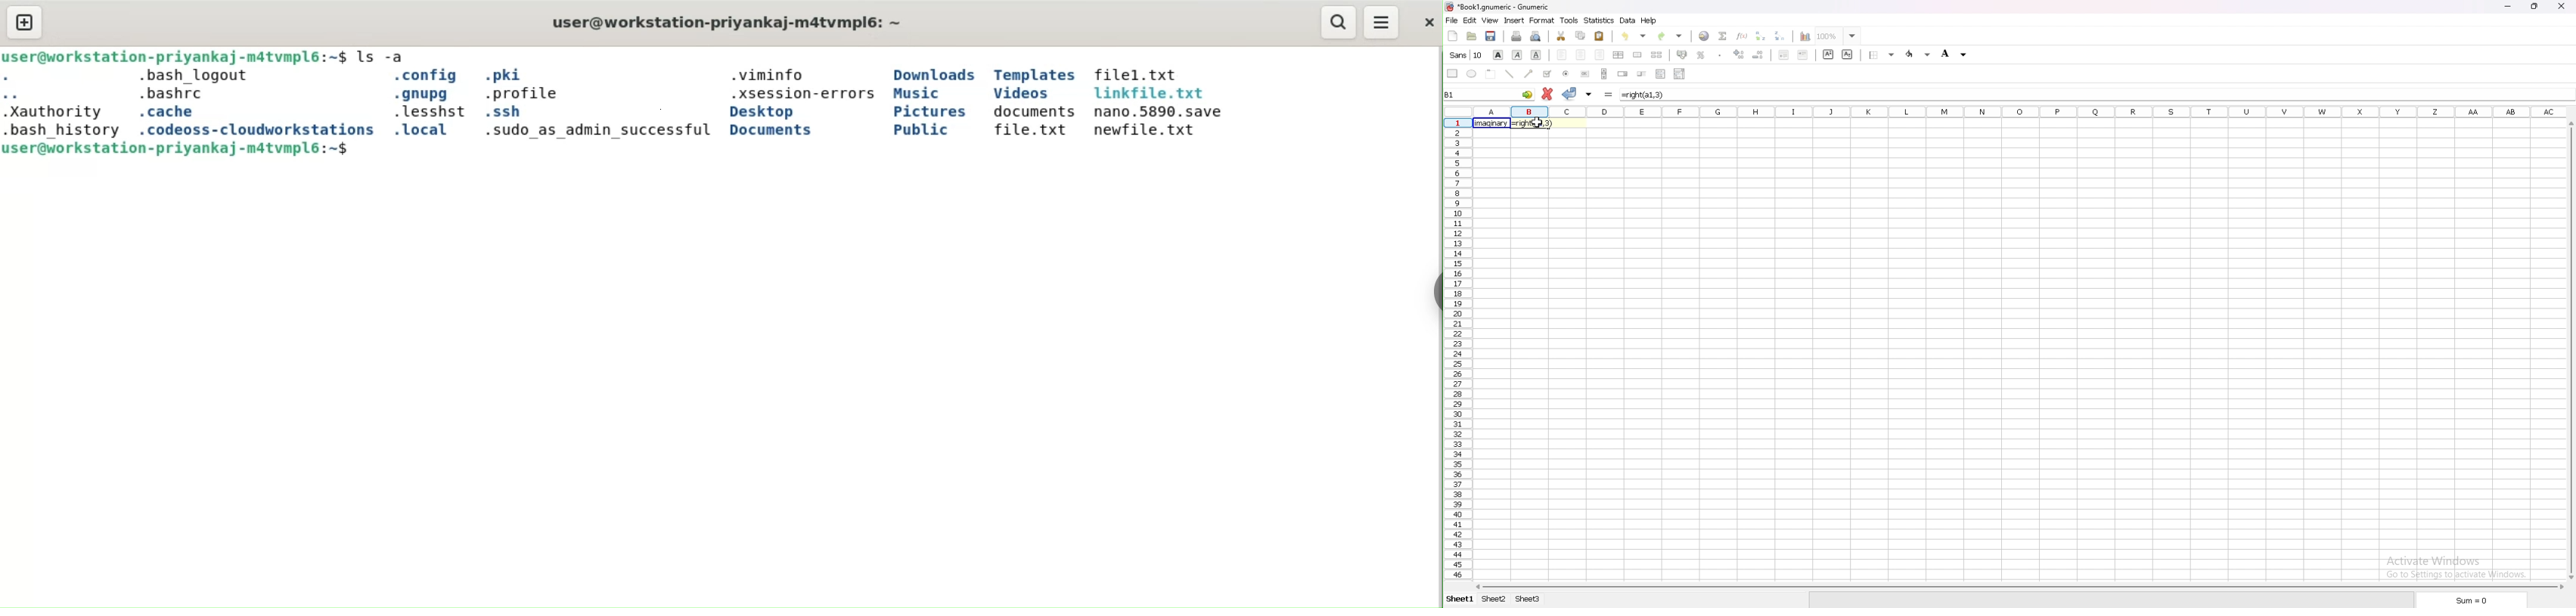 Image resolution: width=2576 pixels, height=616 pixels. Describe the element at coordinates (1682, 55) in the screenshot. I see `accounting` at that location.